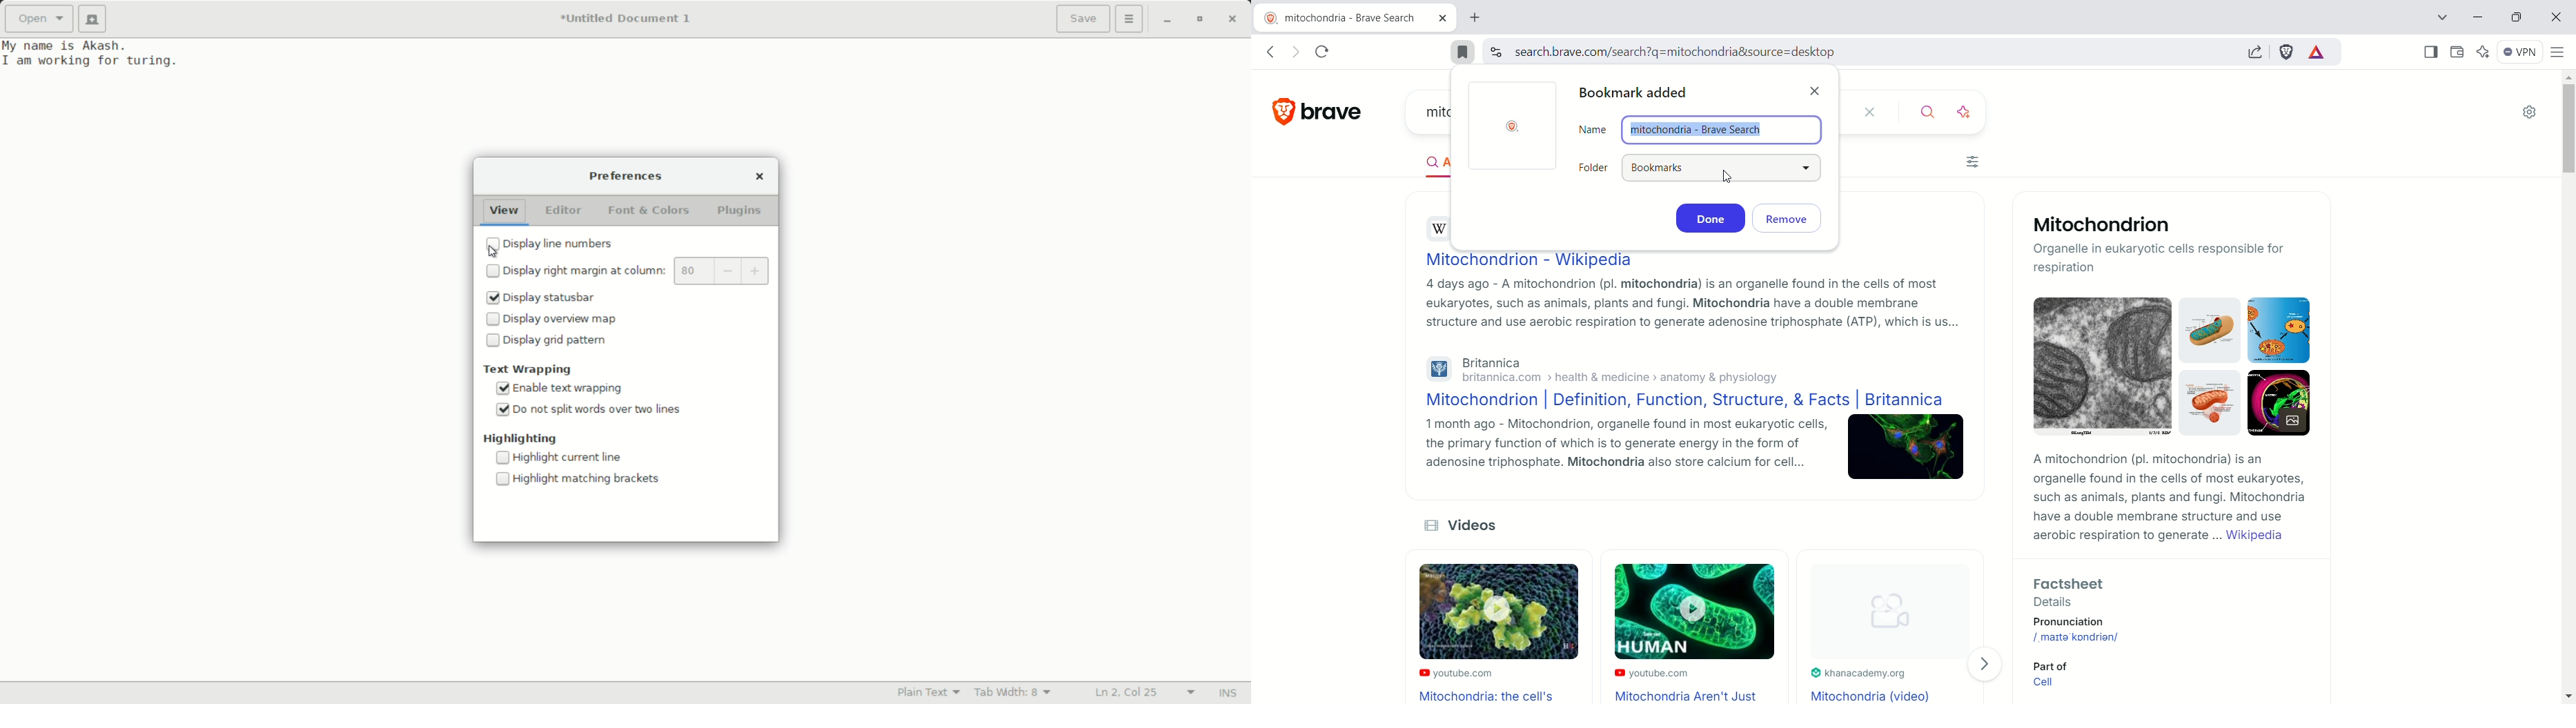  What do you see at coordinates (1235, 20) in the screenshot?
I see `close app` at bounding box center [1235, 20].